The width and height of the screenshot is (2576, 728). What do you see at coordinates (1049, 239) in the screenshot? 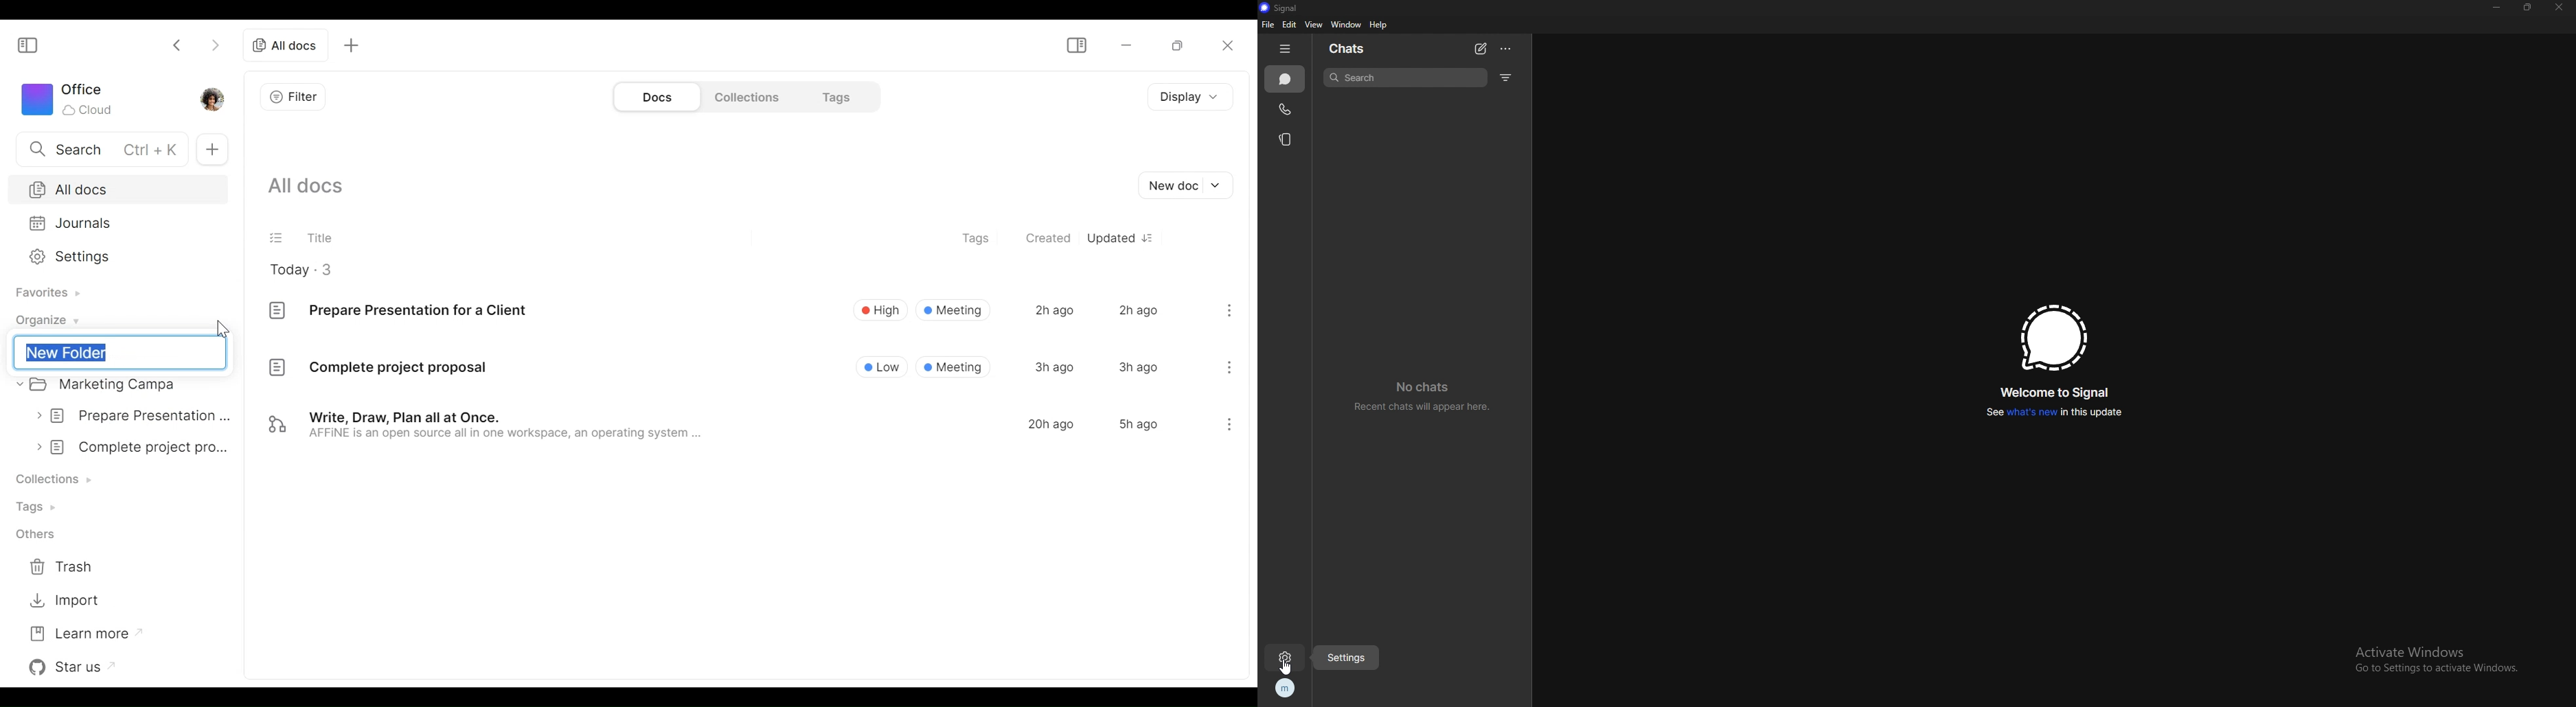
I see `Created` at bounding box center [1049, 239].